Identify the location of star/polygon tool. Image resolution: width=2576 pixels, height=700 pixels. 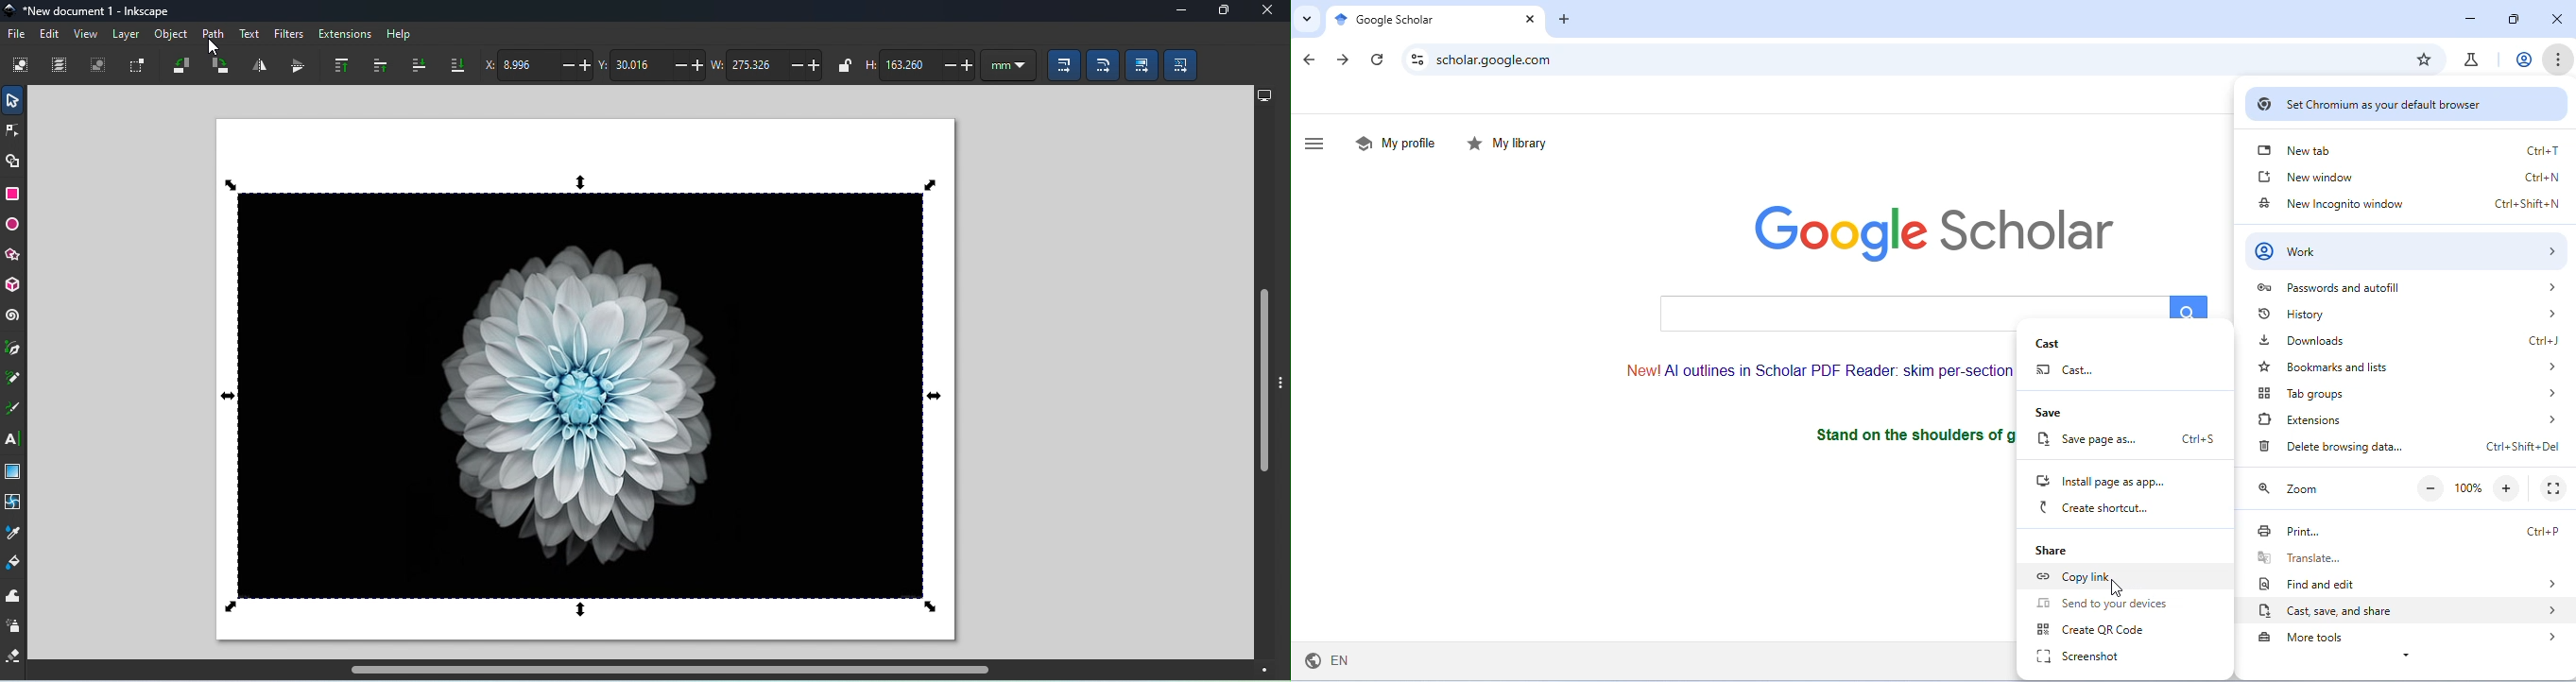
(12, 257).